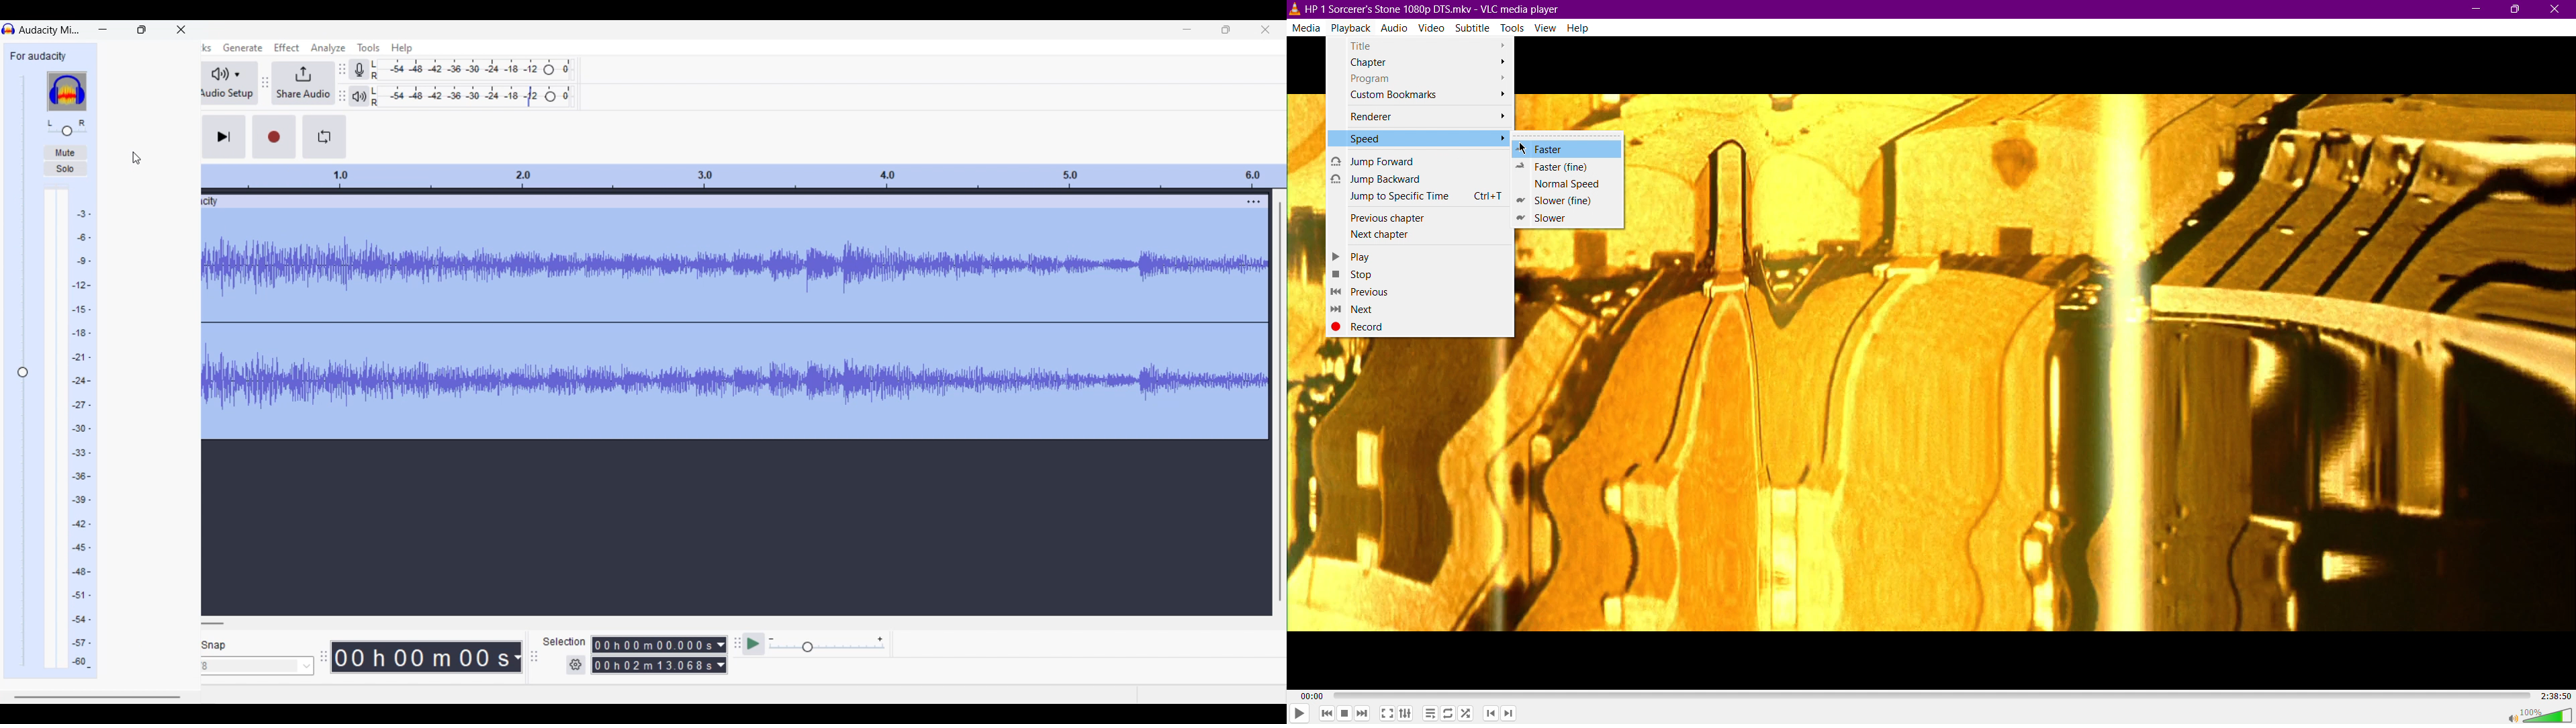 The height and width of the screenshot is (728, 2576). Describe the element at coordinates (1420, 179) in the screenshot. I see `Jump Backward` at that location.